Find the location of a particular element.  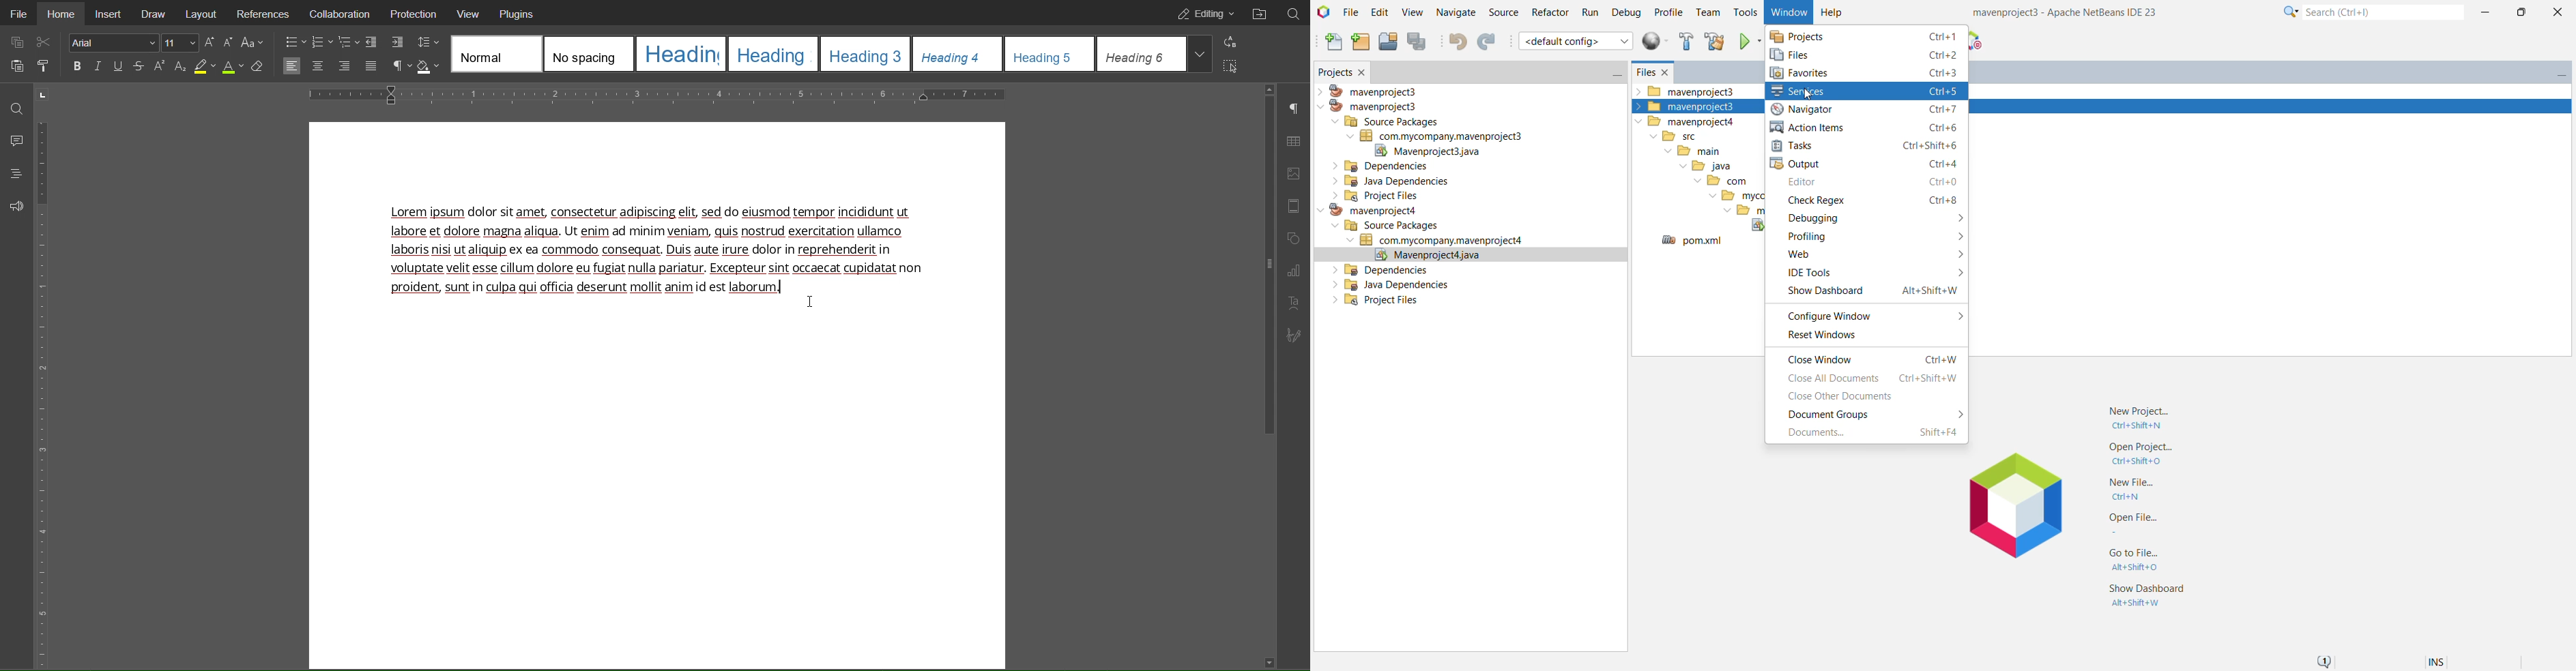

Headings is located at coordinates (15, 174).